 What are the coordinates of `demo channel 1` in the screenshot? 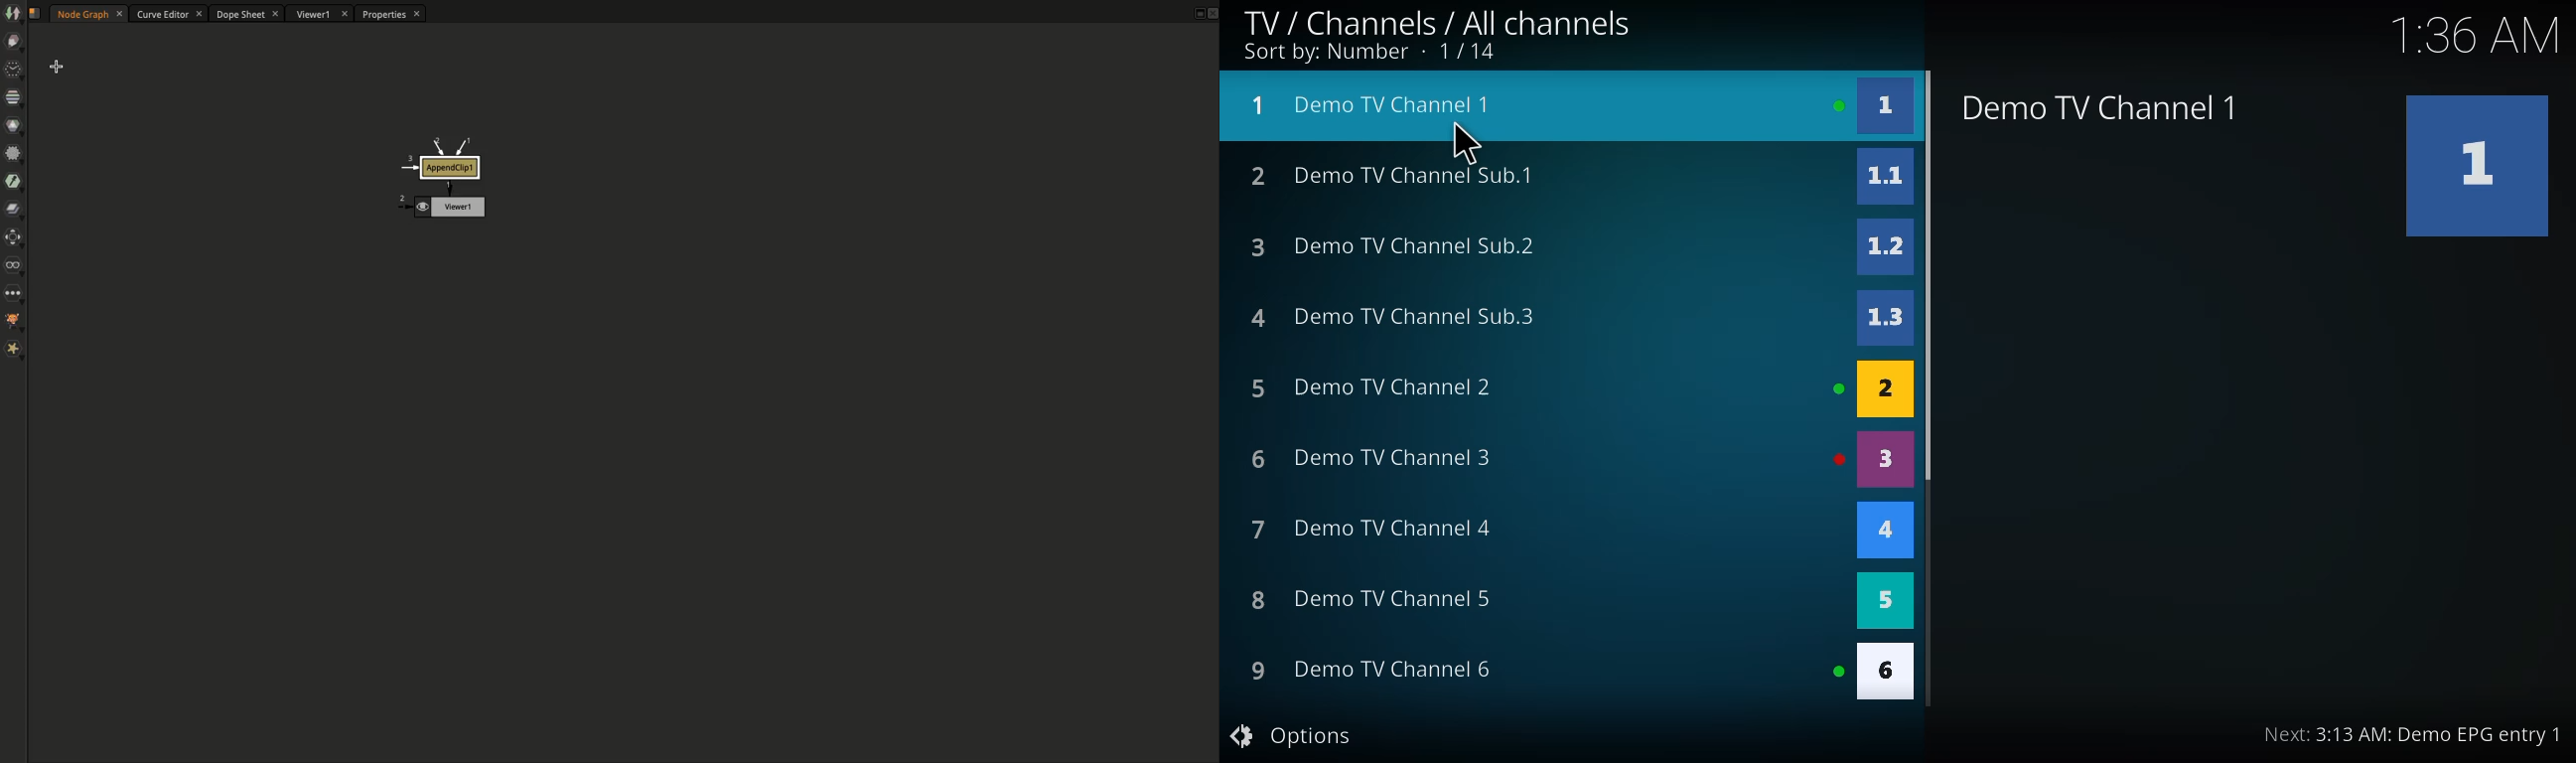 It's located at (1378, 103).